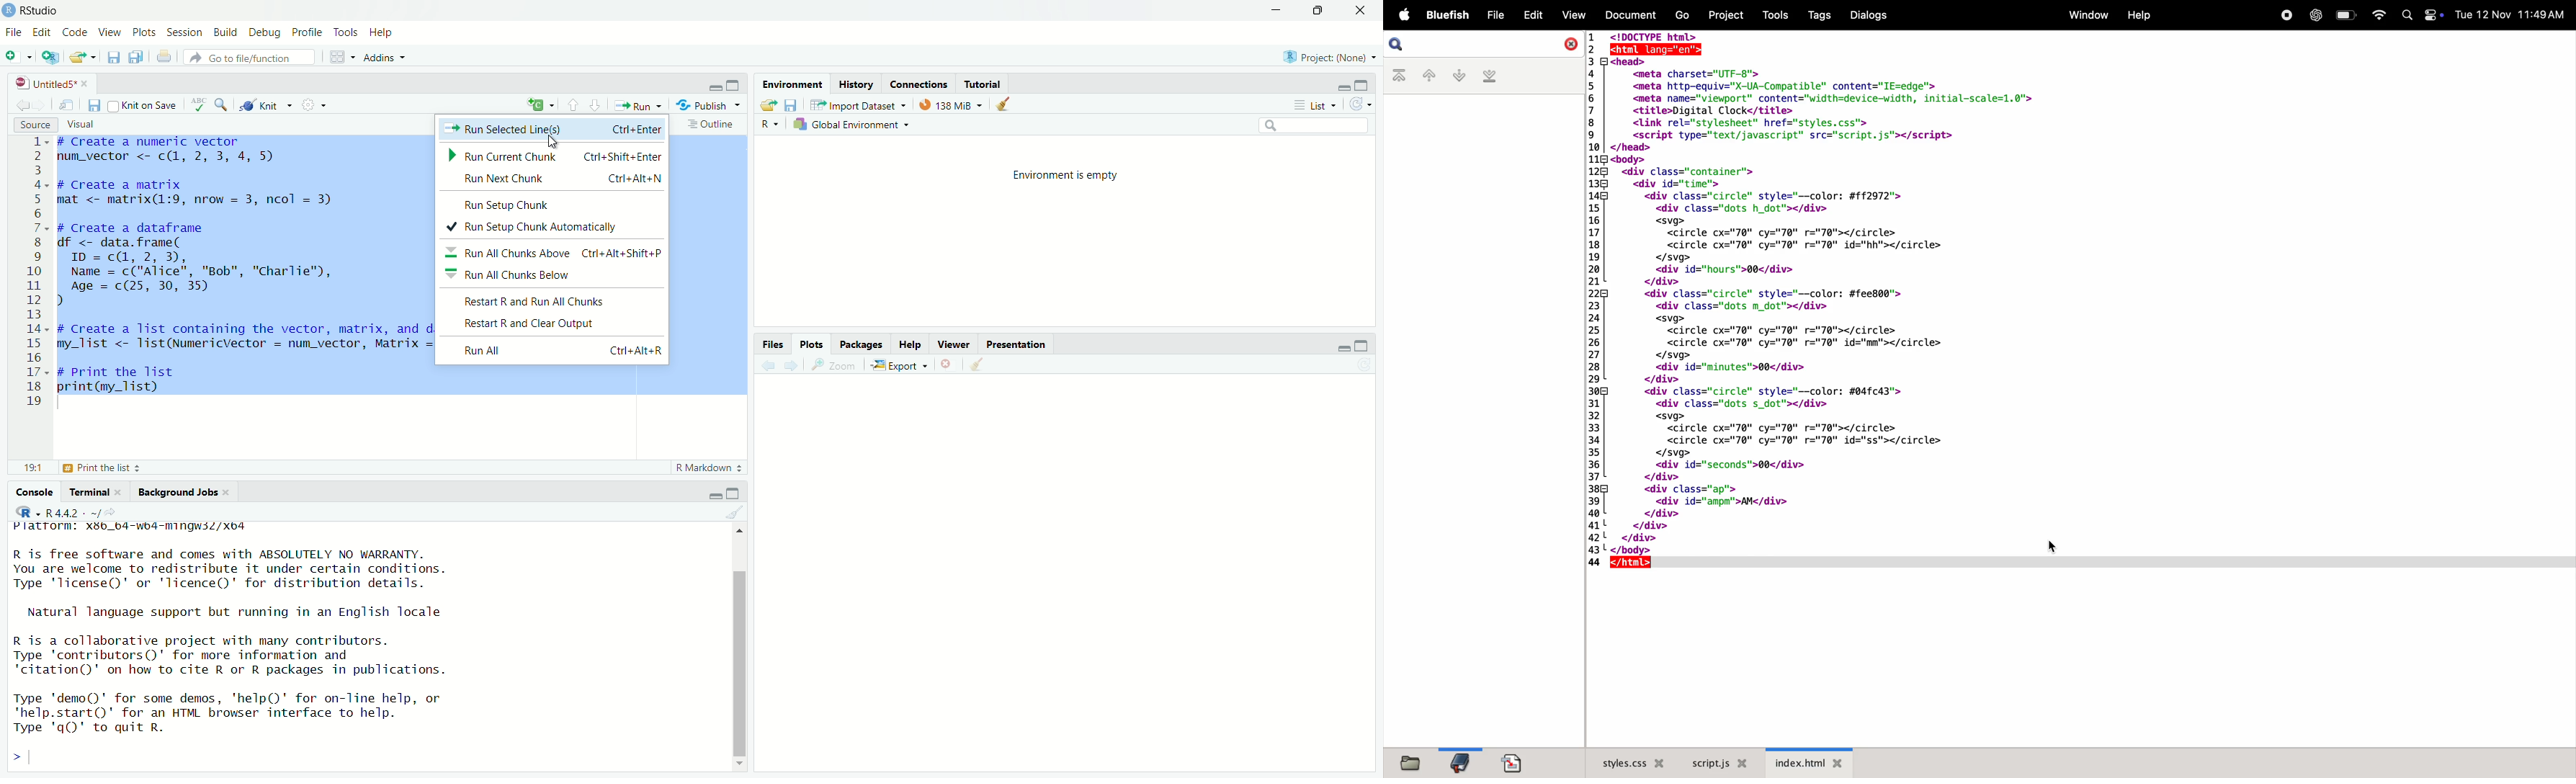 The height and width of the screenshot is (784, 2576). I want to click on print, so click(166, 58).